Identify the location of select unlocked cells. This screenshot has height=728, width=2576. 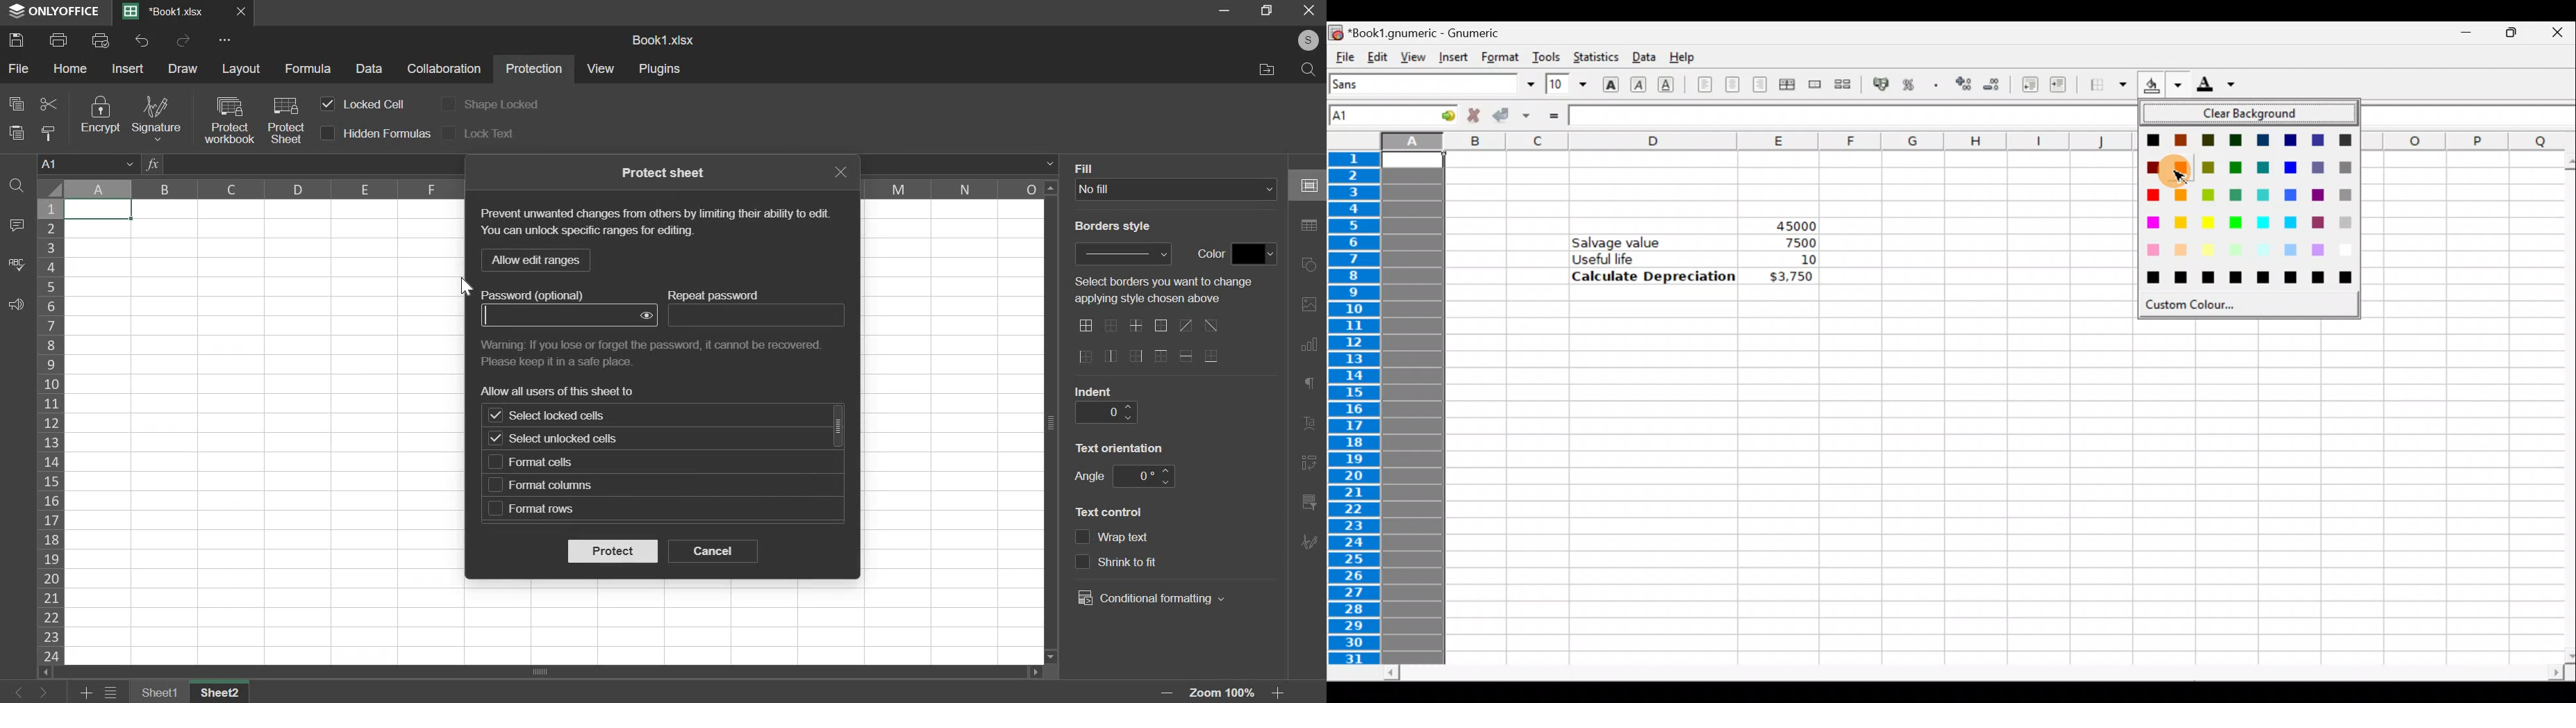
(570, 440).